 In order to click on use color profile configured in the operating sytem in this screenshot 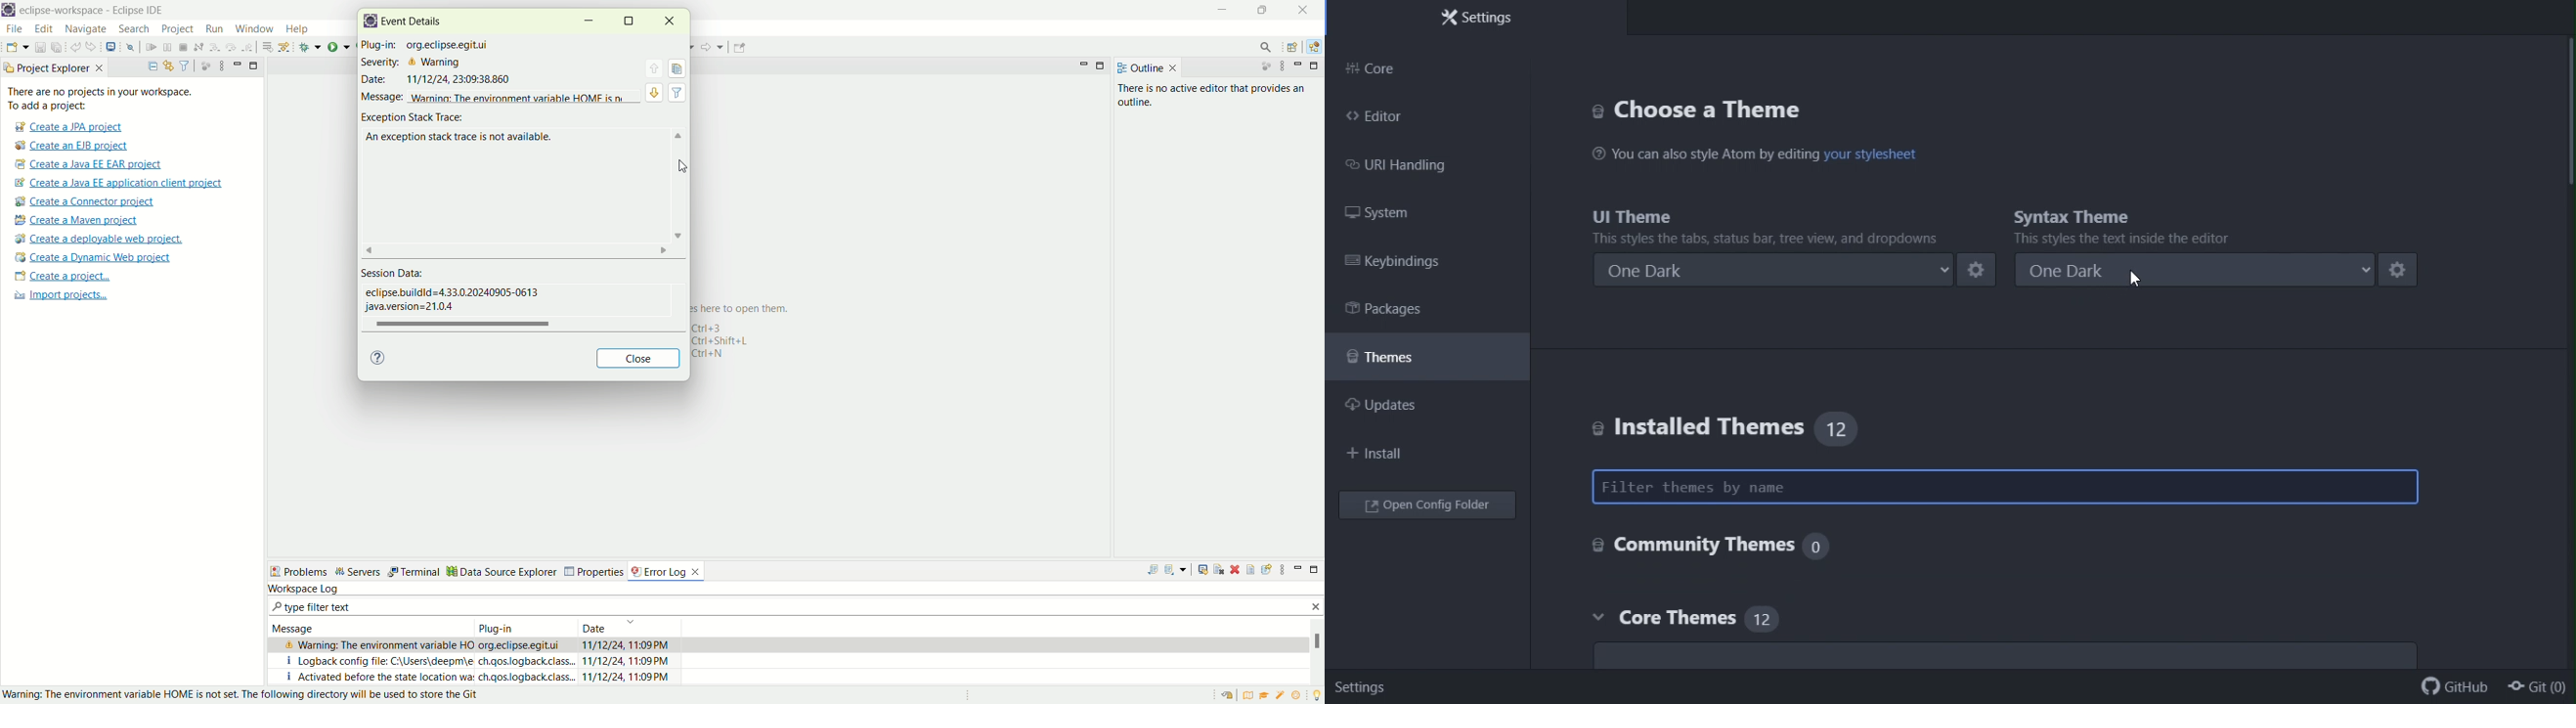, I will do `click(2013, 657)`.